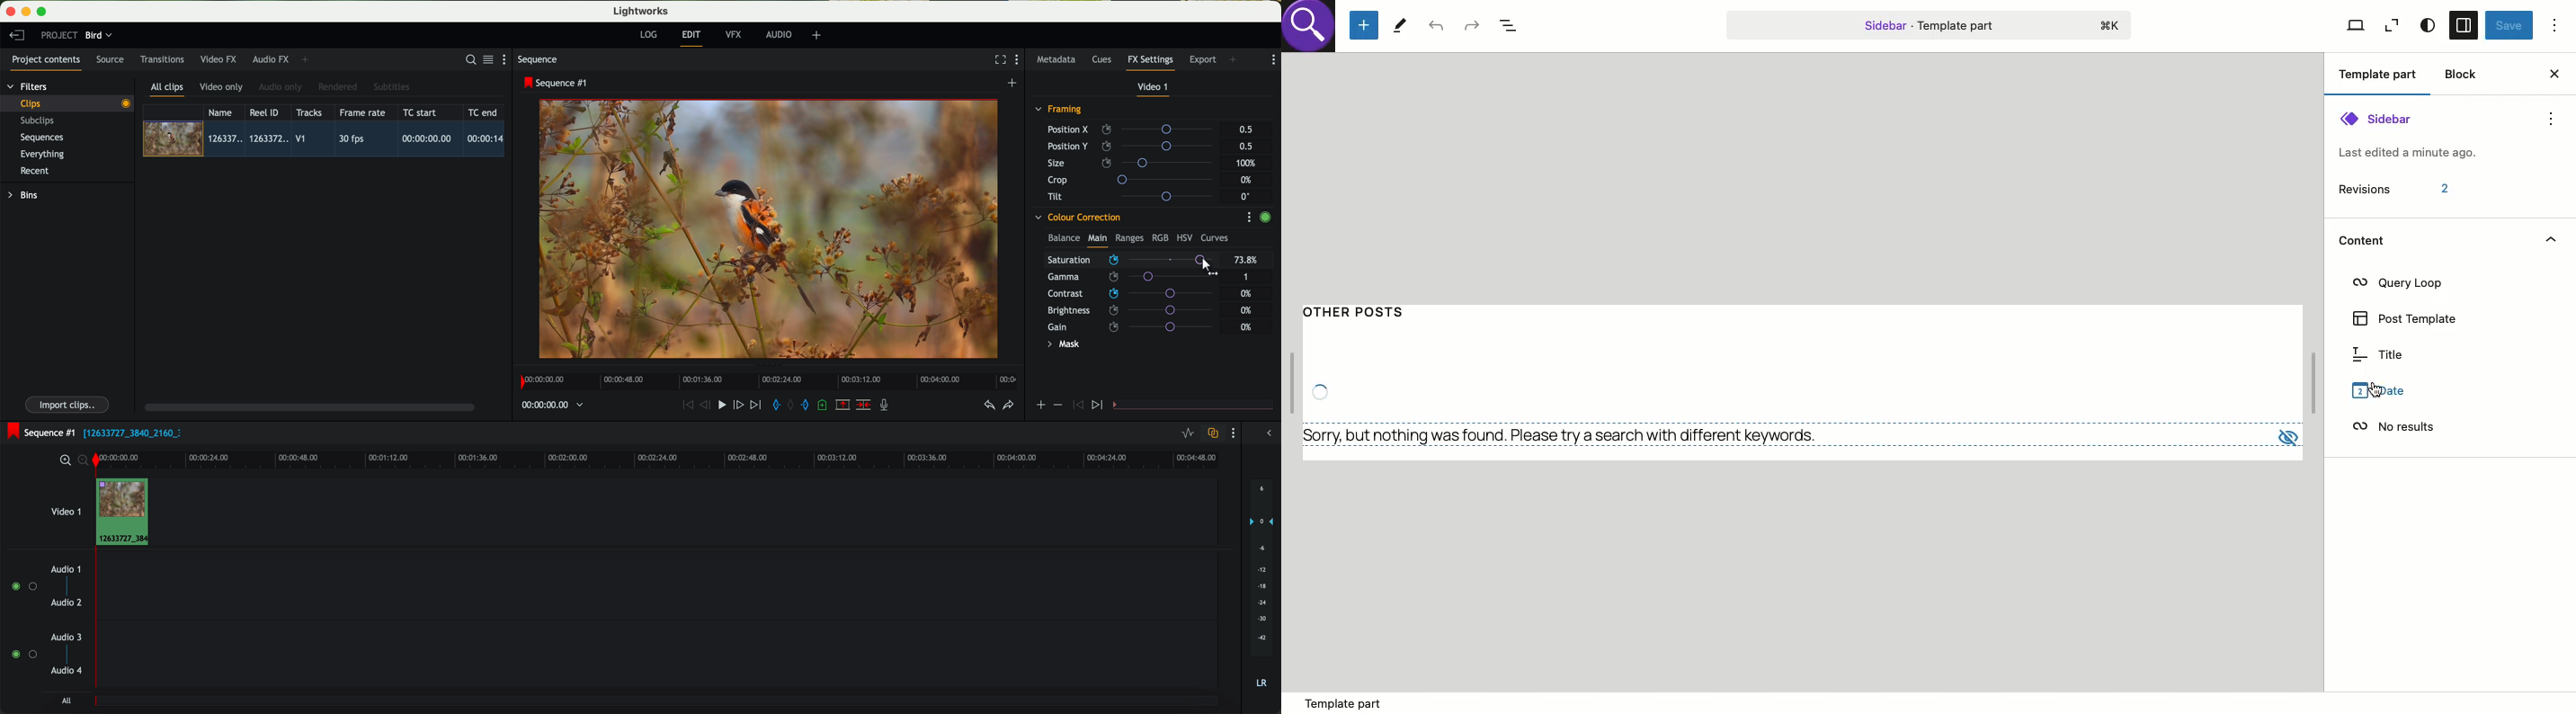 The width and height of the screenshot is (2576, 728). I want to click on sequence #1, so click(557, 83).